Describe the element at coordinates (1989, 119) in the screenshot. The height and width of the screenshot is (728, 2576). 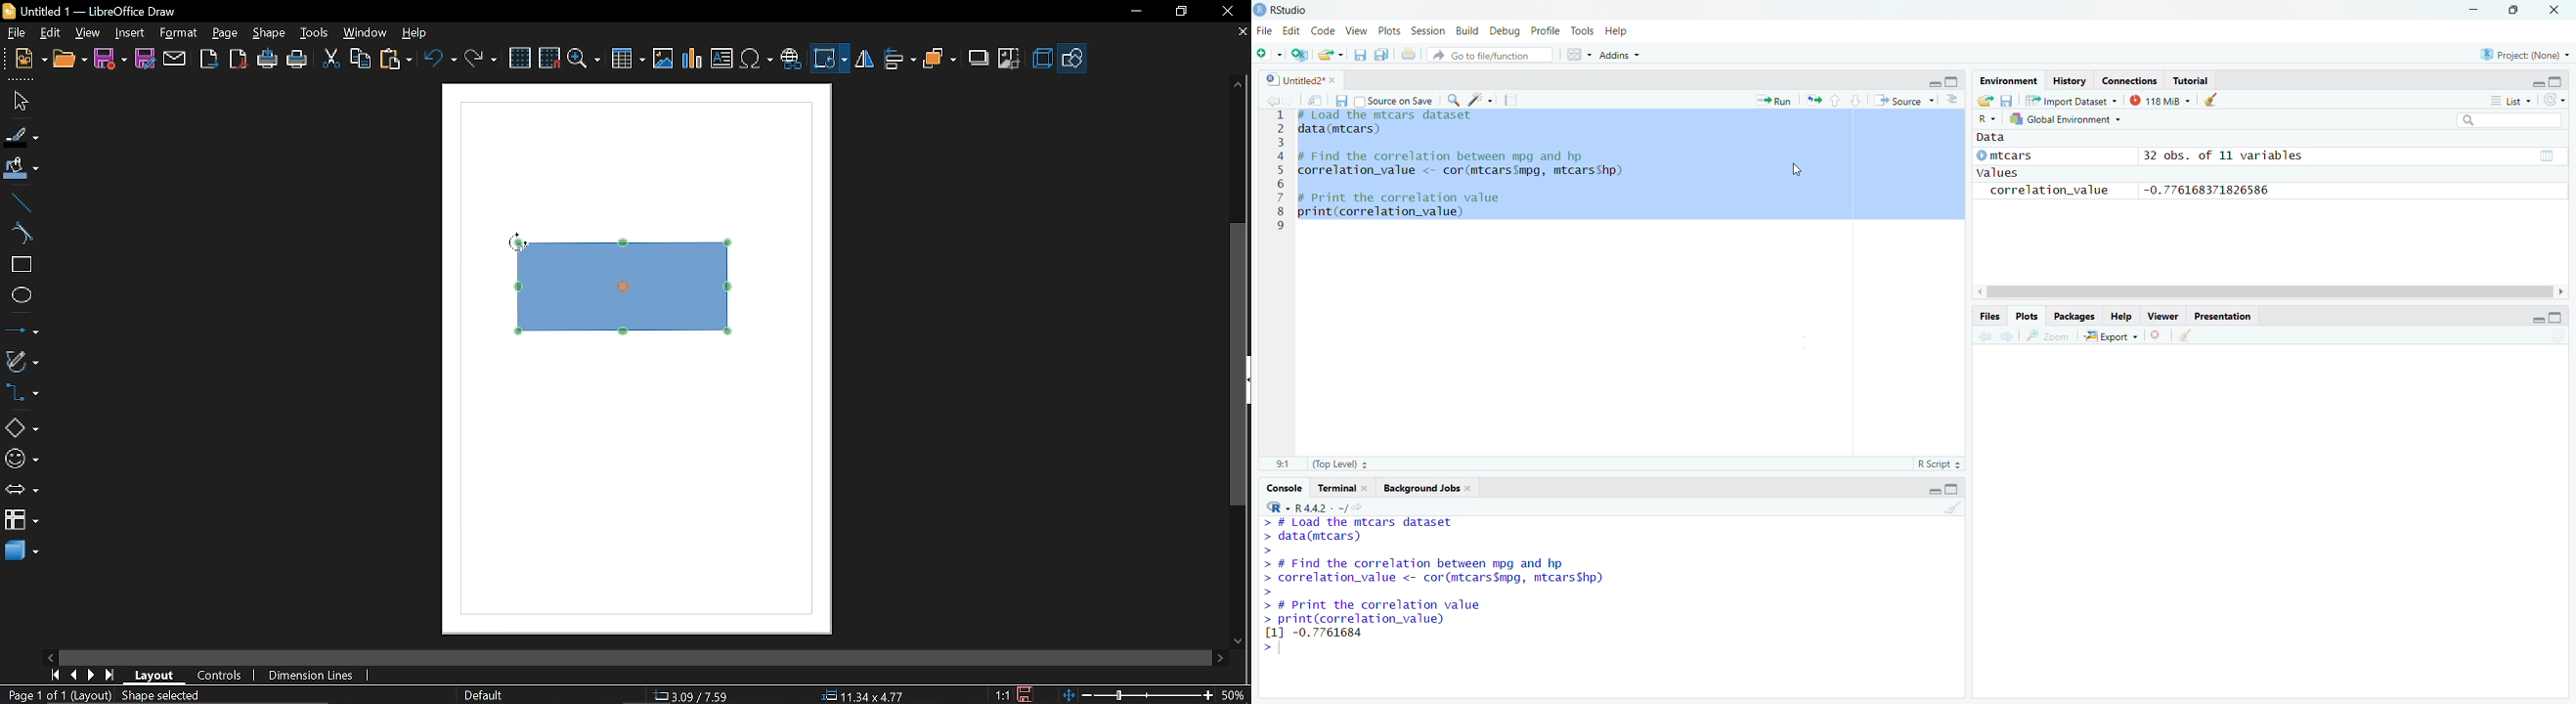
I see `R` at that location.